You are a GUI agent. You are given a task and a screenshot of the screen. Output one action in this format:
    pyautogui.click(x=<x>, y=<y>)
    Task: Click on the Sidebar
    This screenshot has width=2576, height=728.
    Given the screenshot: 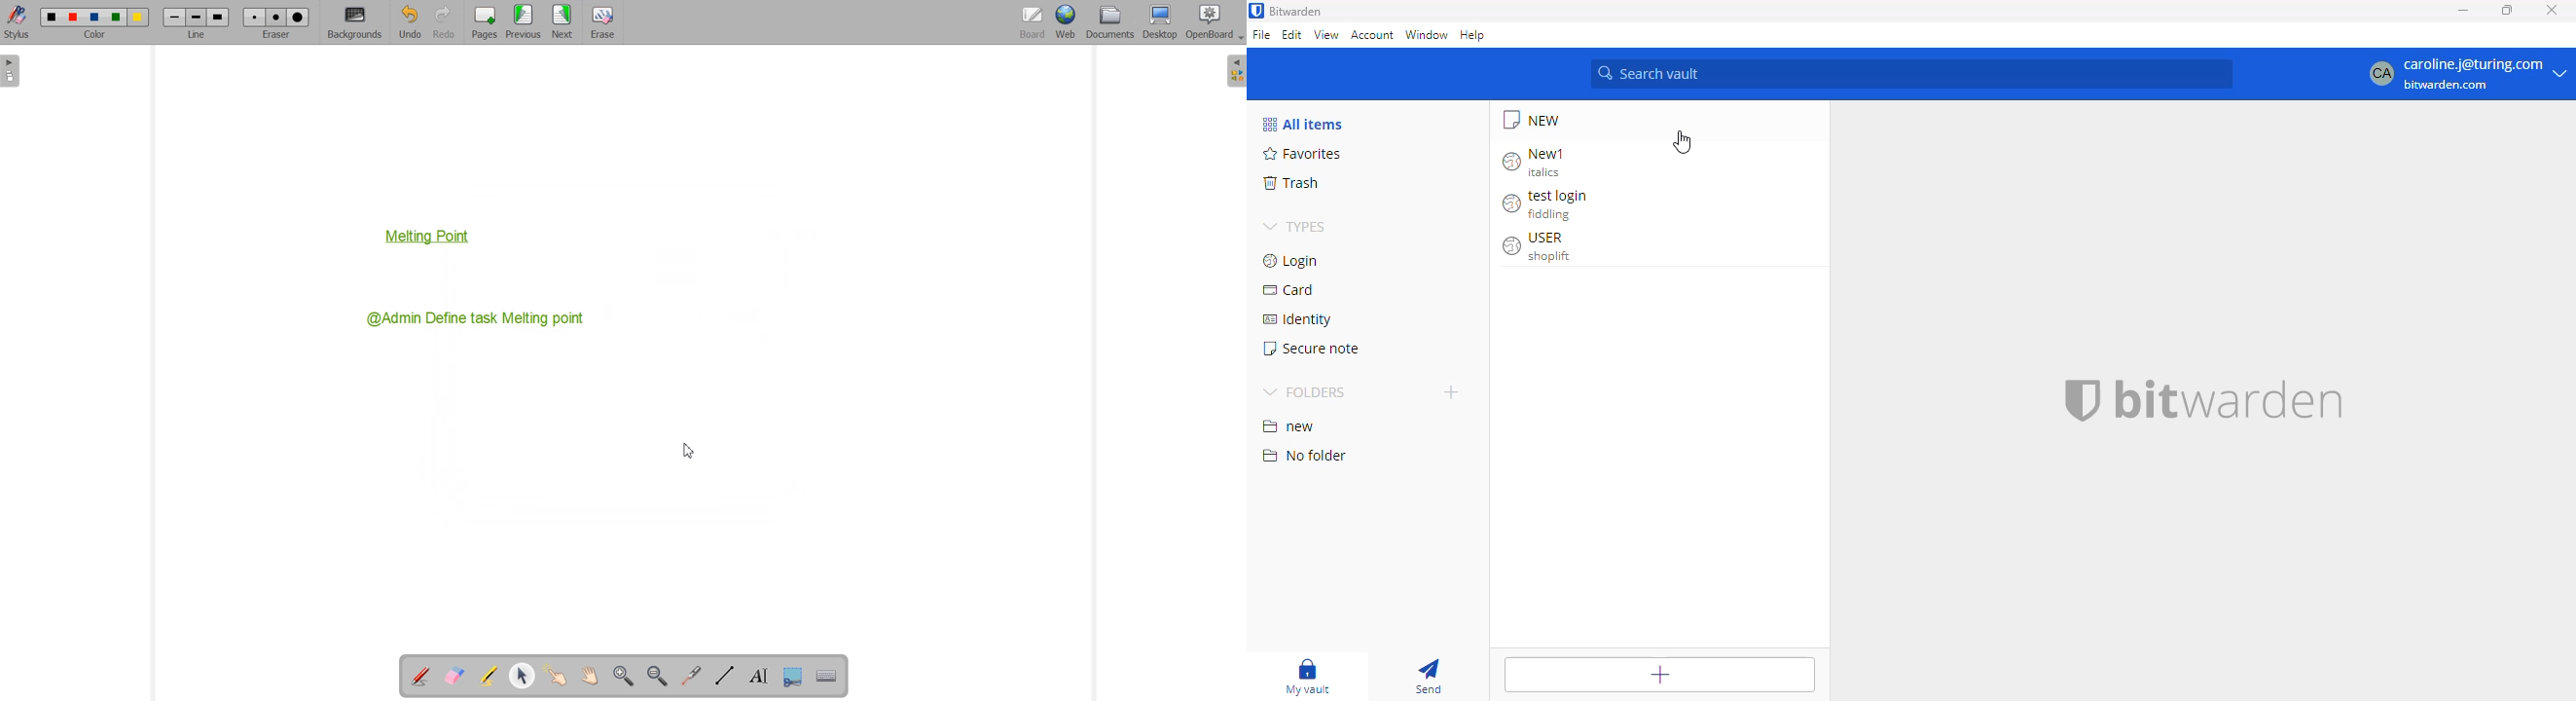 What is the action you would take?
    pyautogui.click(x=1234, y=72)
    